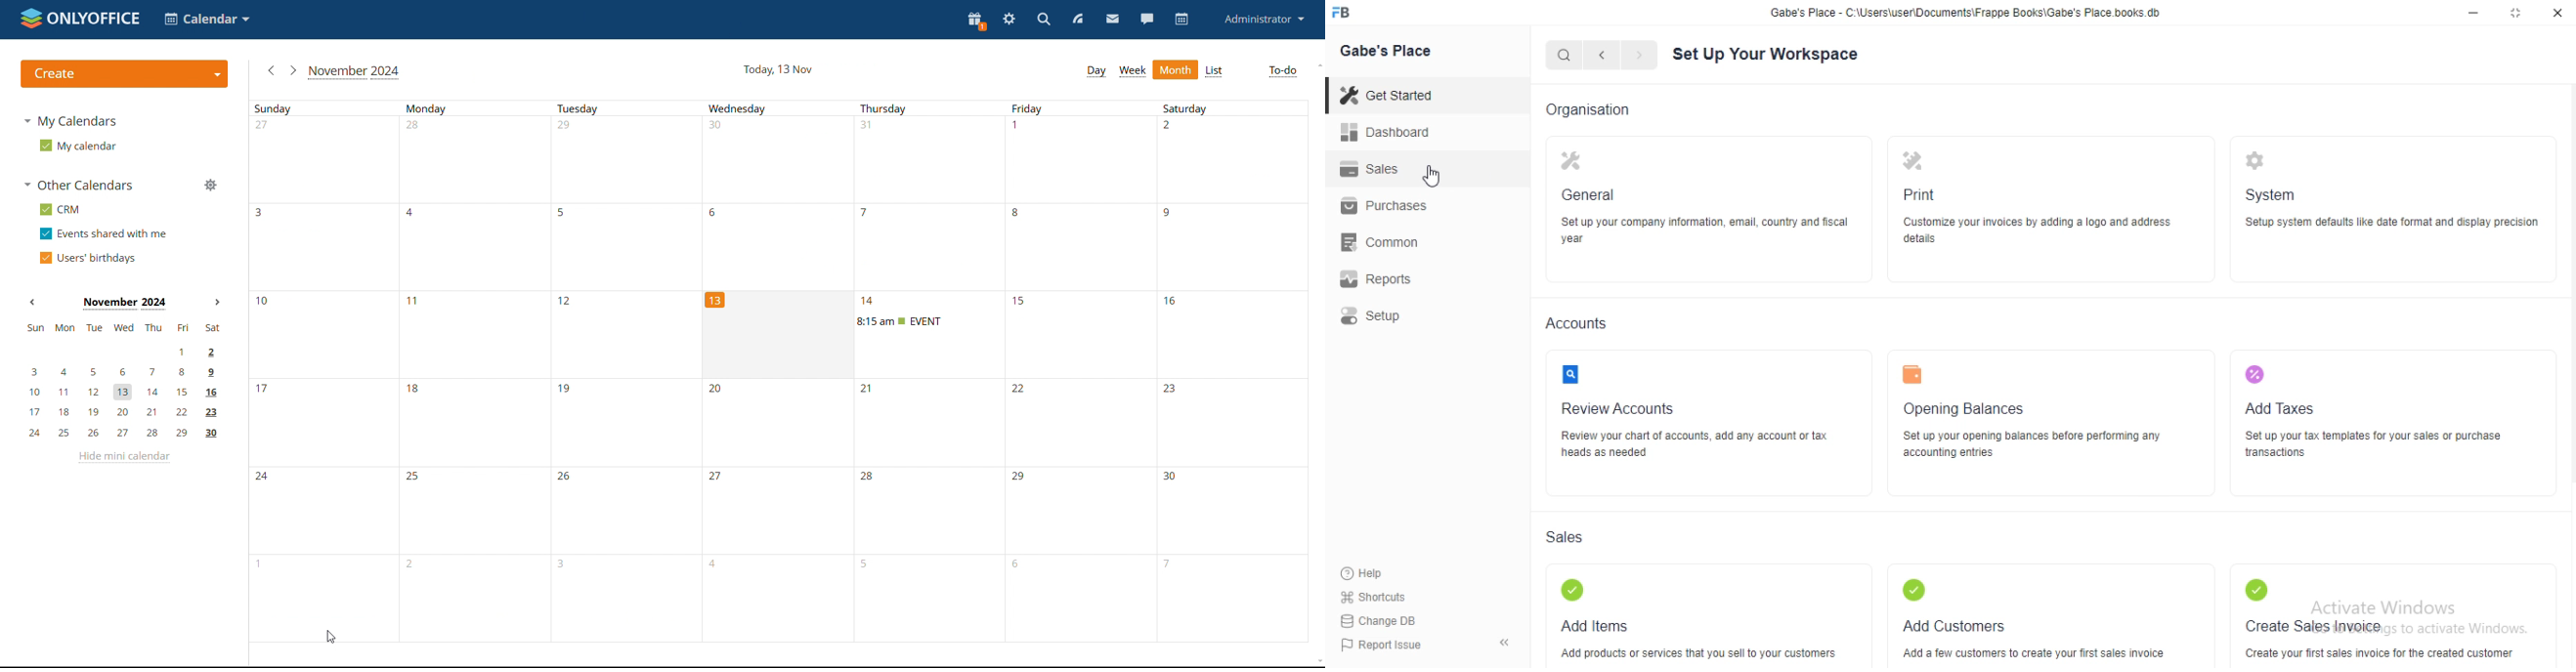  What do you see at coordinates (1378, 621) in the screenshot?
I see `change DB` at bounding box center [1378, 621].